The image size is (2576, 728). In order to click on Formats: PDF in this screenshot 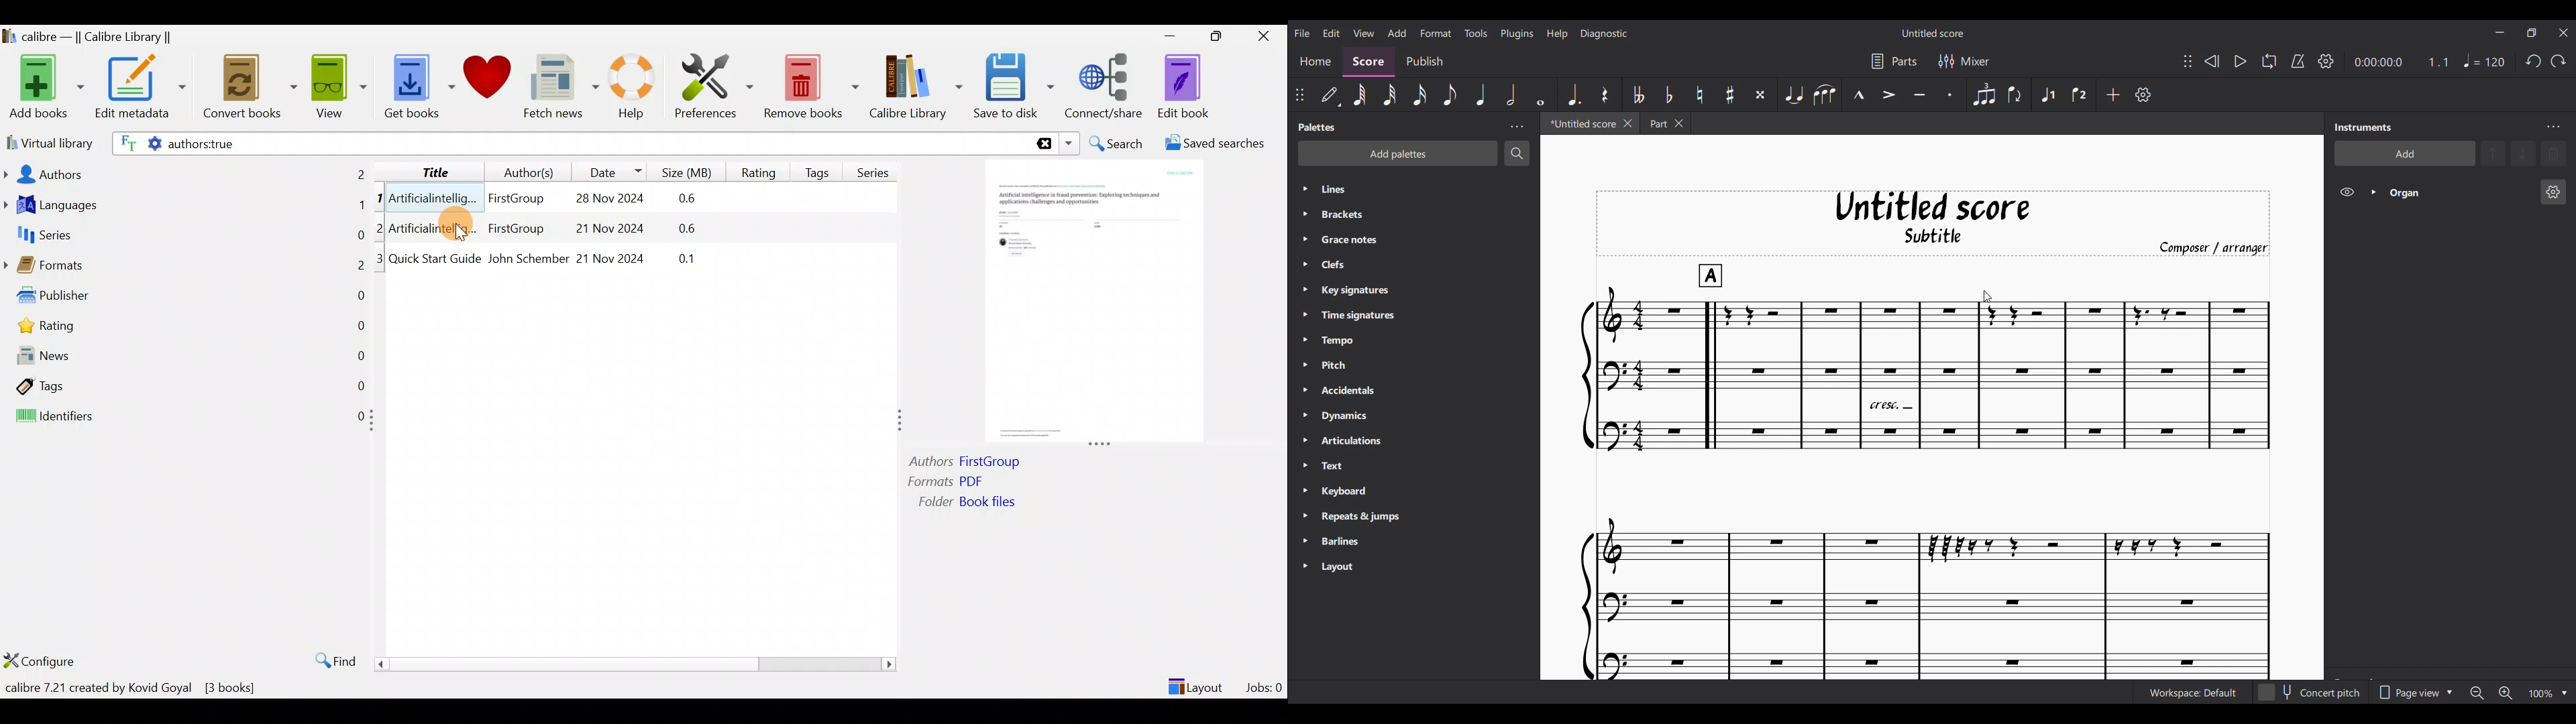, I will do `click(965, 483)`.